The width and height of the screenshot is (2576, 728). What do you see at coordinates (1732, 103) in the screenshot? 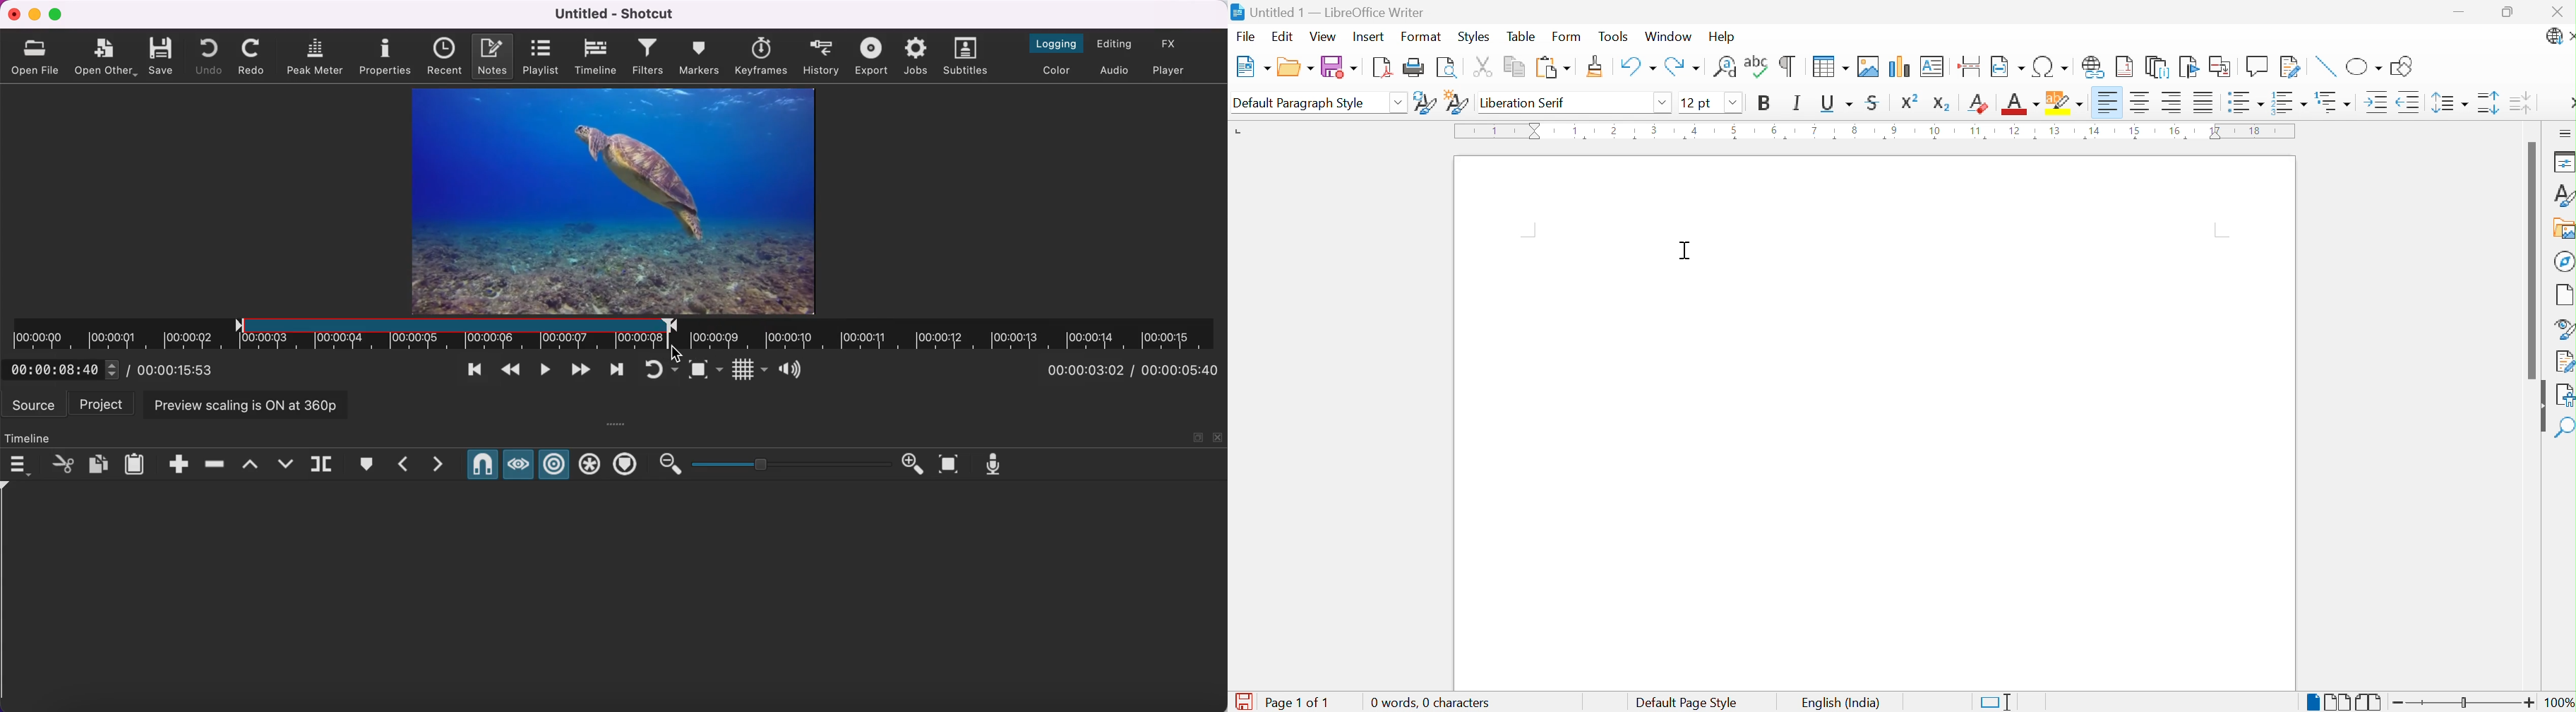
I see `Drop Down` at bounding box center [1732, 103].